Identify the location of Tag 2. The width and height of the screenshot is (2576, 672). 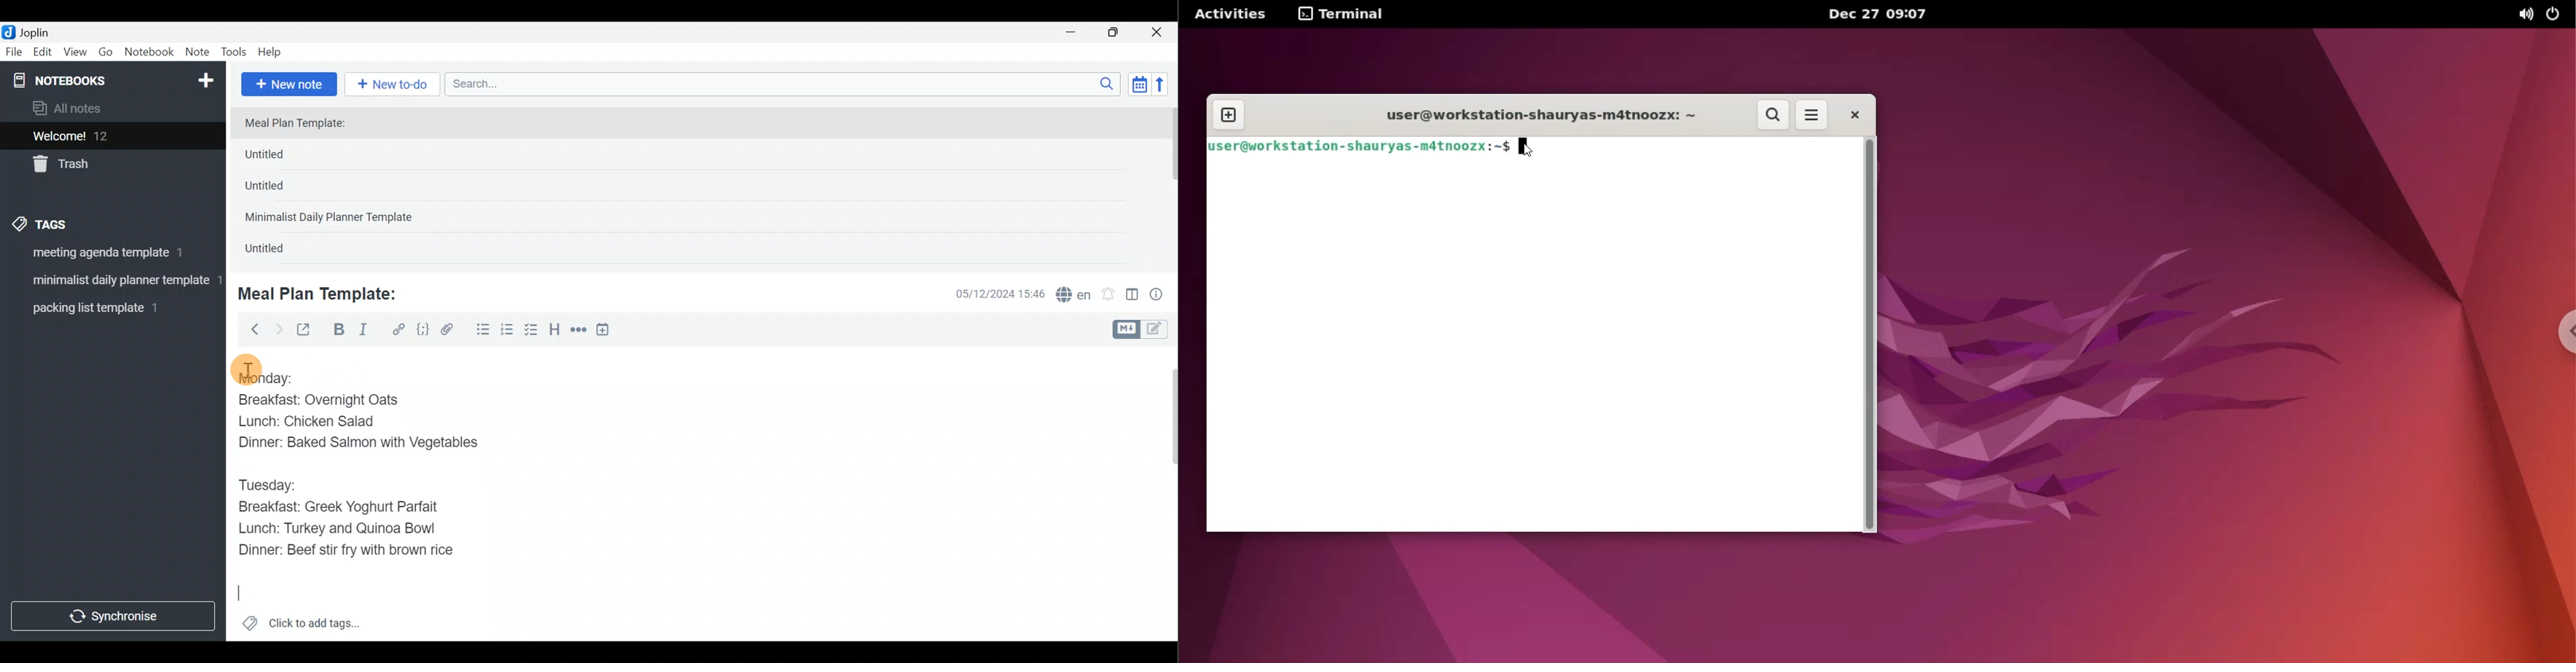
(112, 282).